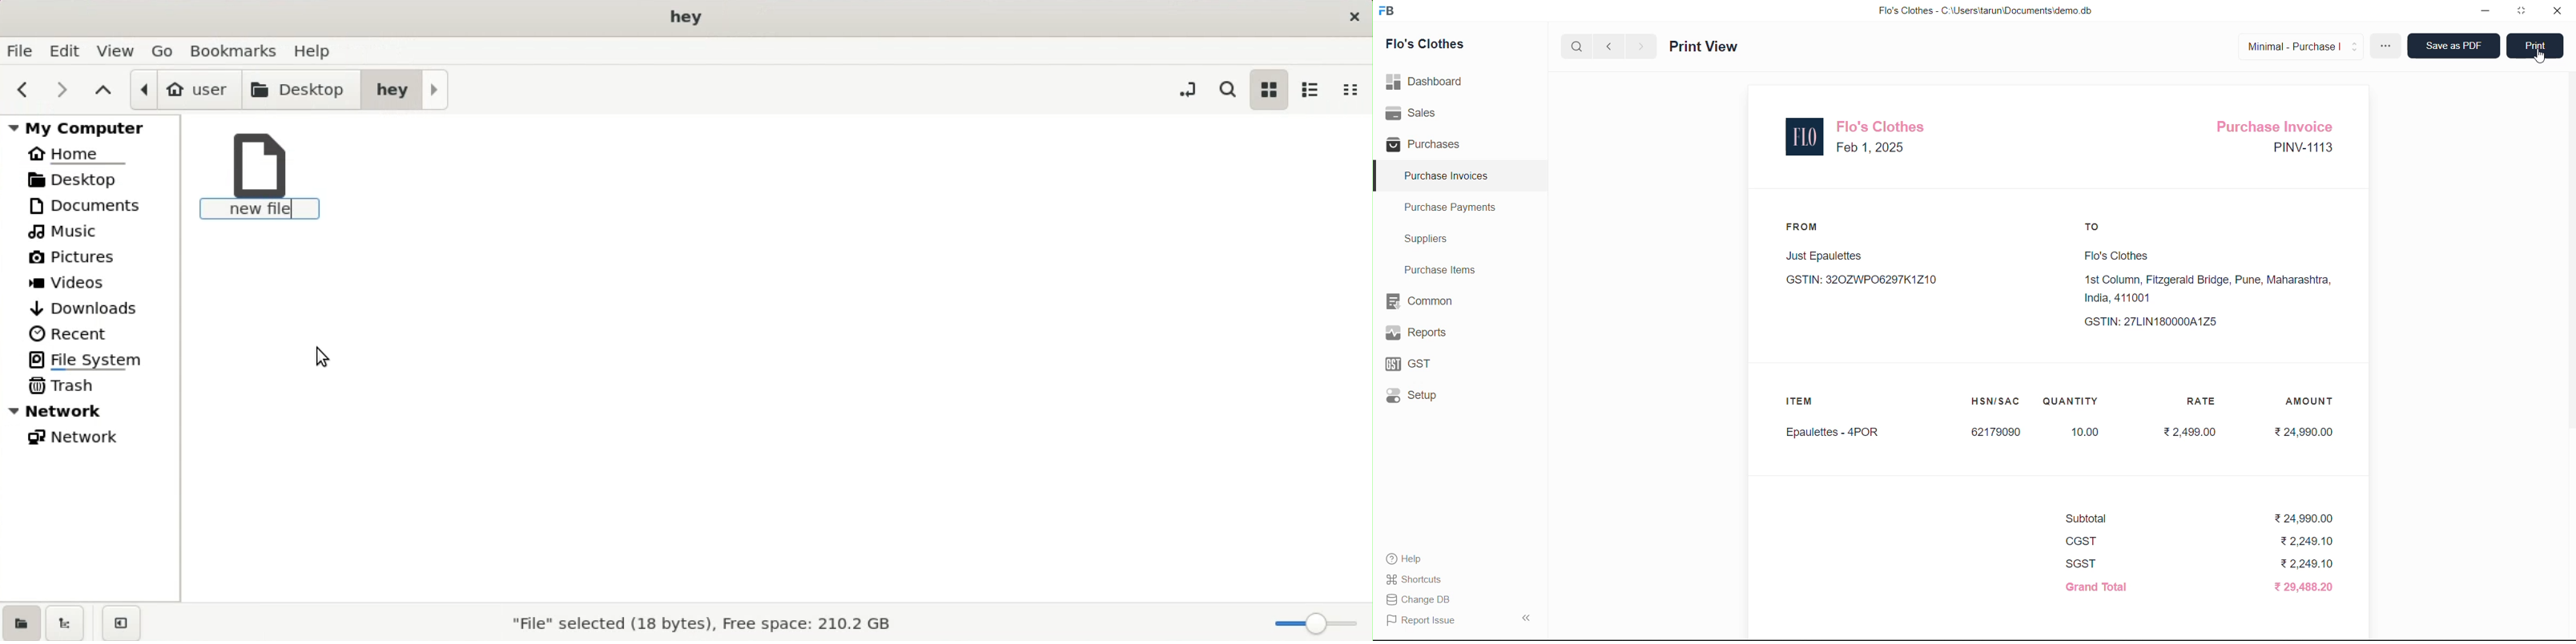  I want to click on document, so click(96, 205).